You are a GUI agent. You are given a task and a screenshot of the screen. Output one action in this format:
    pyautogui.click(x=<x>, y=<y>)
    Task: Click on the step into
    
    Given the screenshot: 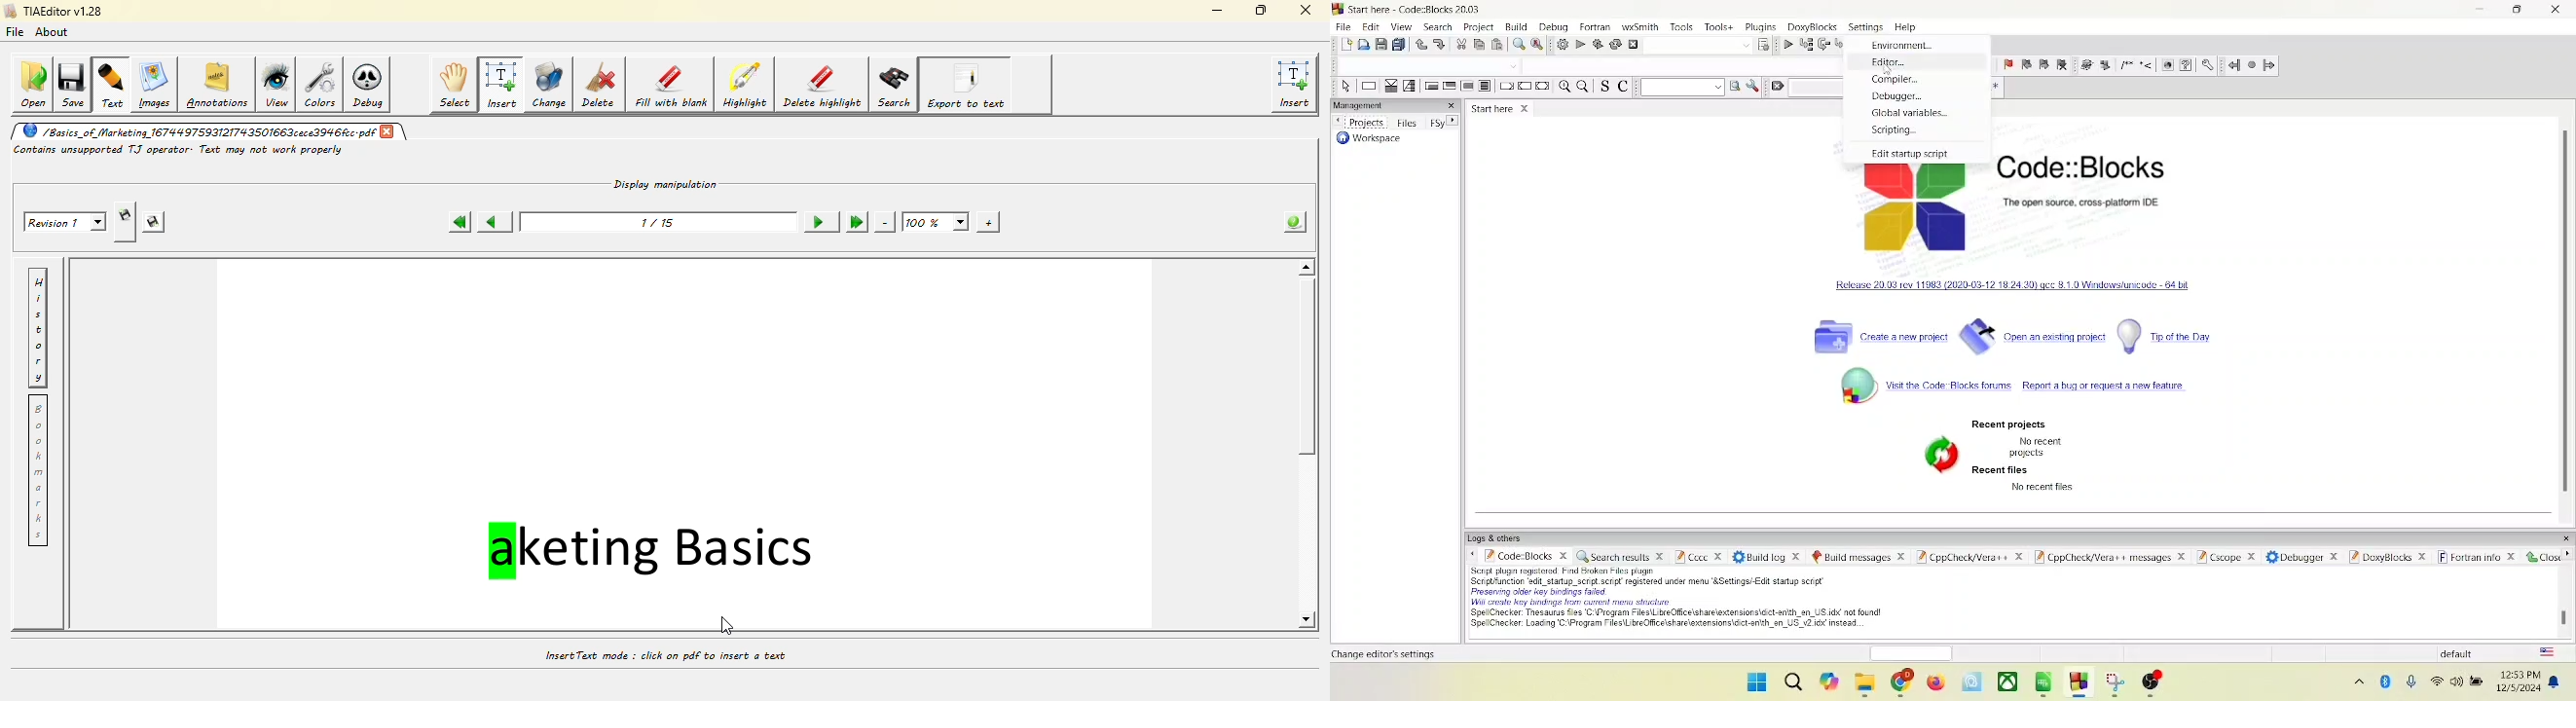 What is the action you would take?
    pyautogui.click(x=1840, y=45)
    